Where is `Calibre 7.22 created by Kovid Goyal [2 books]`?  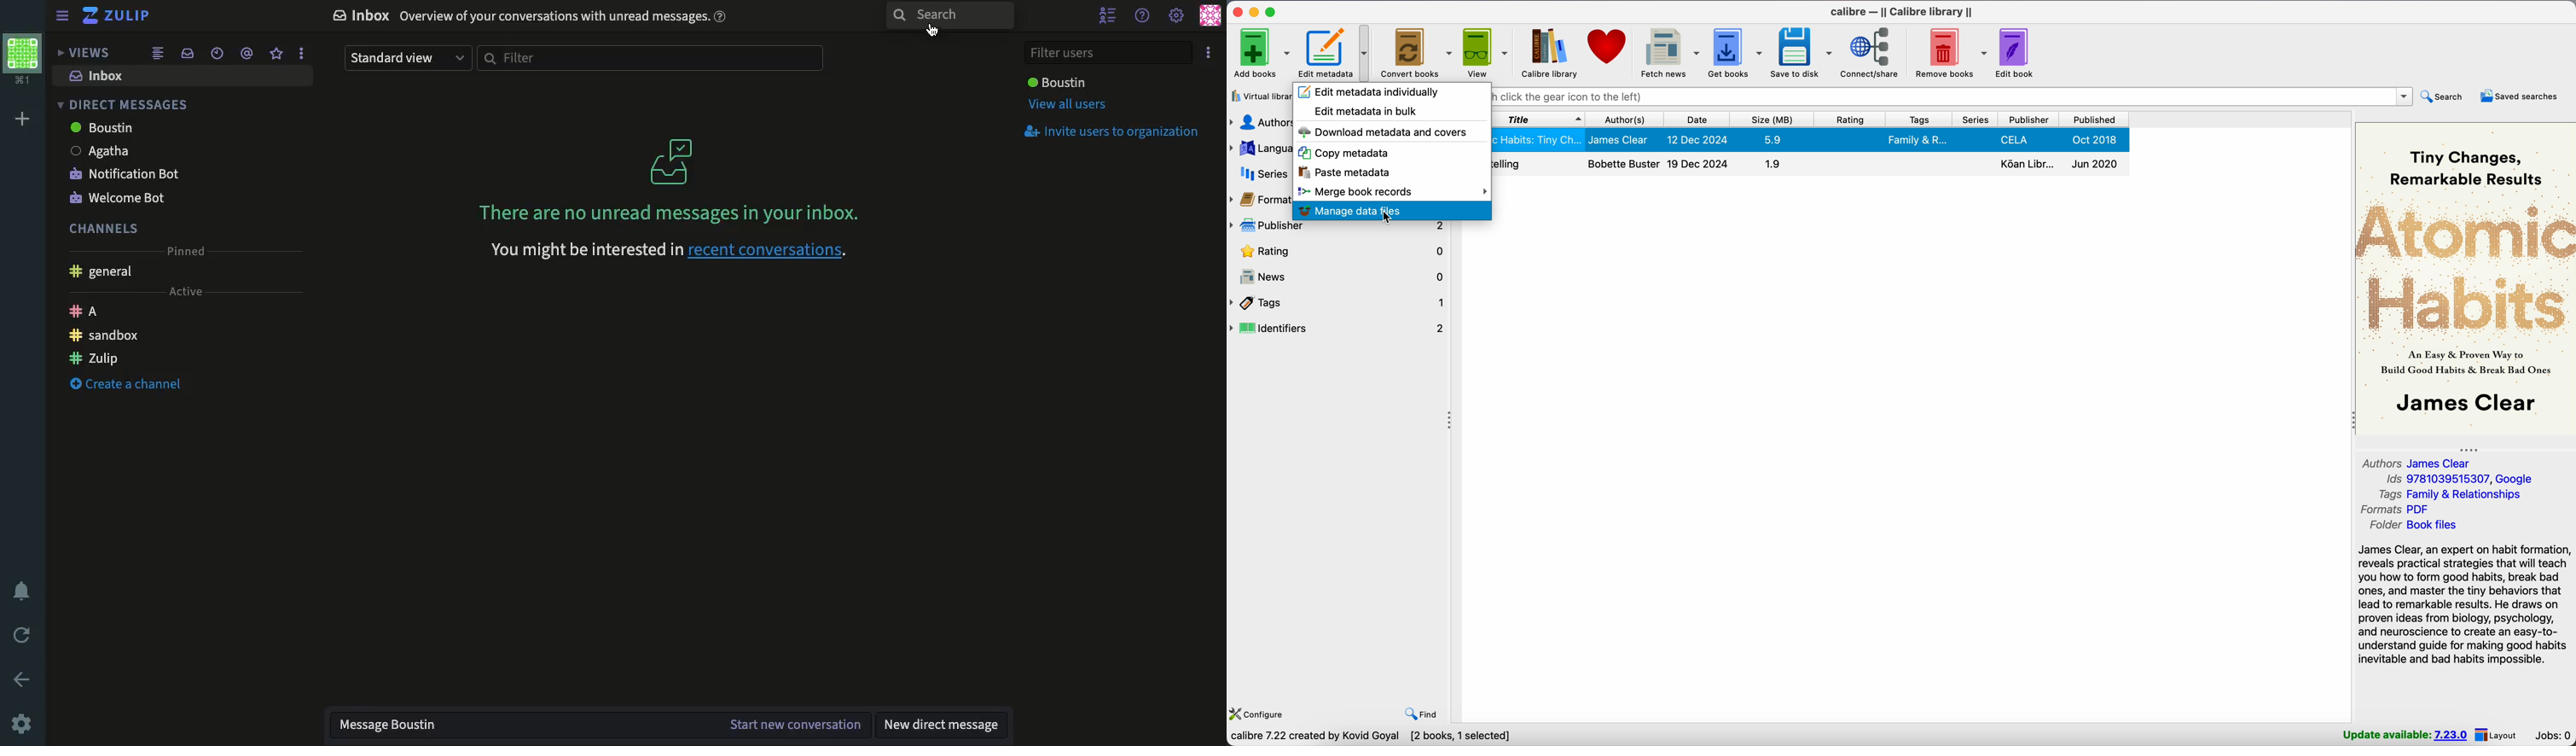
Calibre 7.22 created by Kovid Goyal [2 books] is located at coordinates (1343, 738).